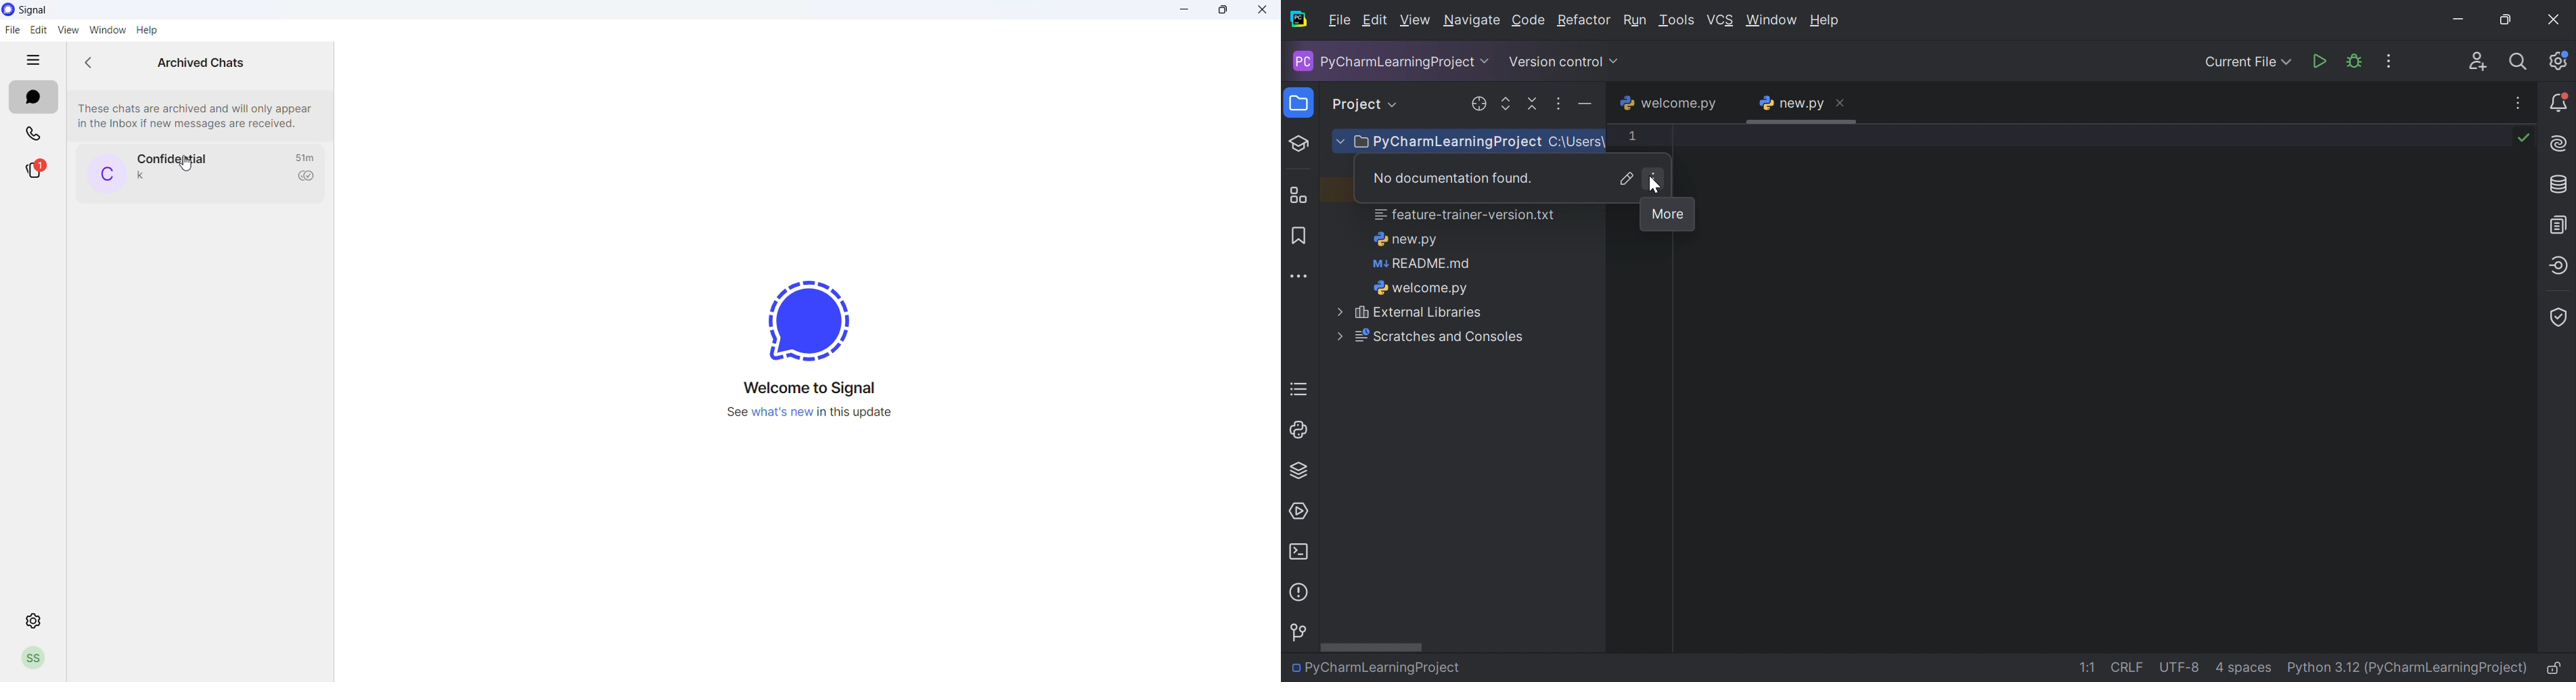 This screenshot has width=2576, height=700. I want to click on information regarding new update, so click(808, 415).